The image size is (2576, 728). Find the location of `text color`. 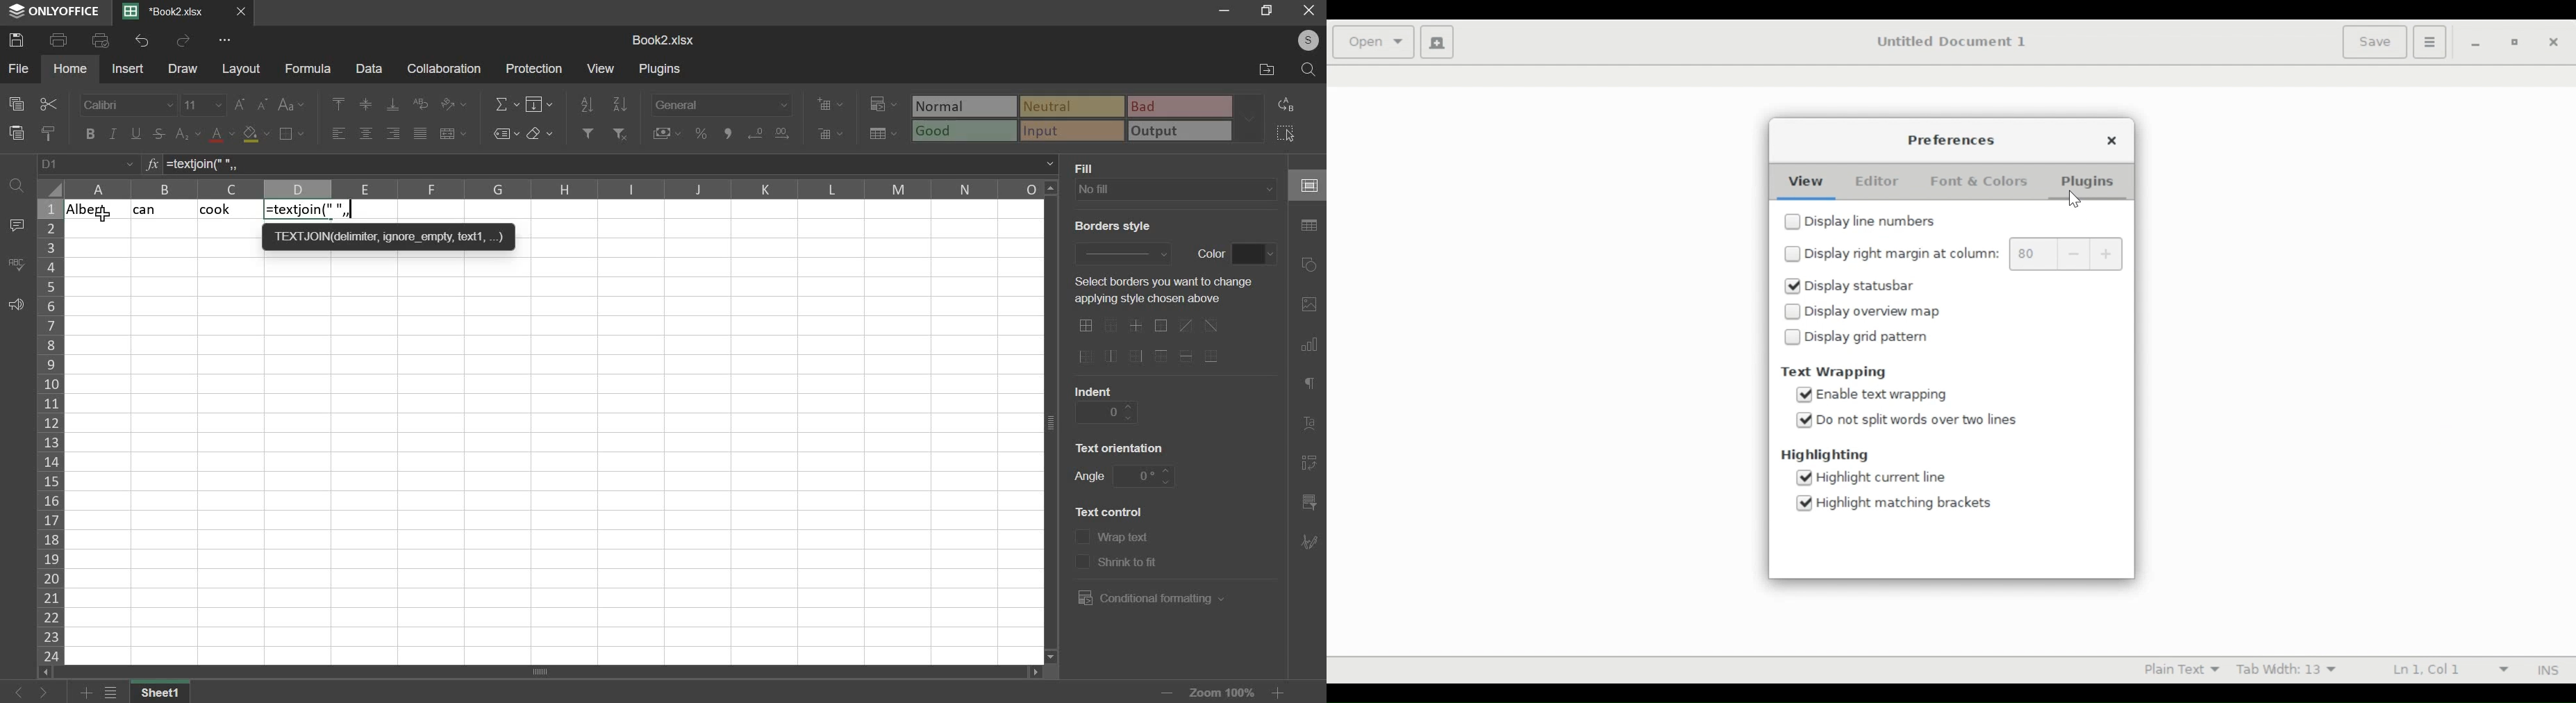

text color is located at coordinates (223, 135).